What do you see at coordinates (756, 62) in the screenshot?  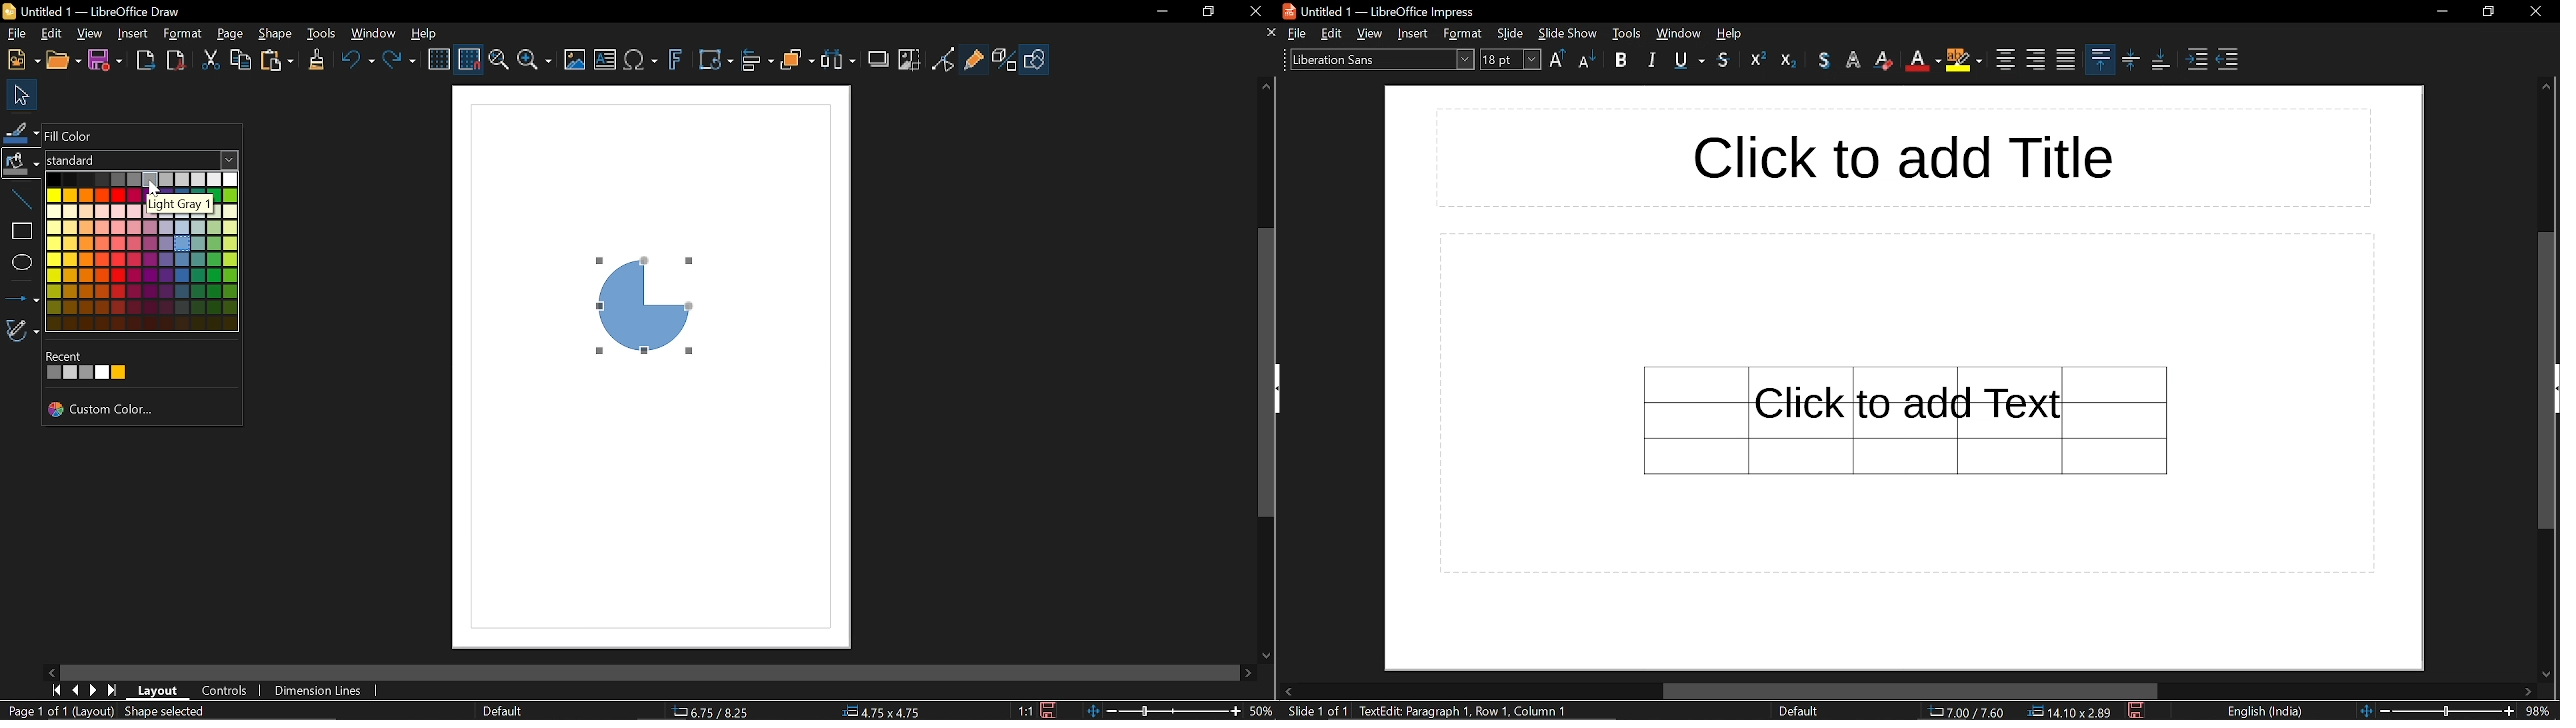 I see `Align` at bounding box center [756, 62].